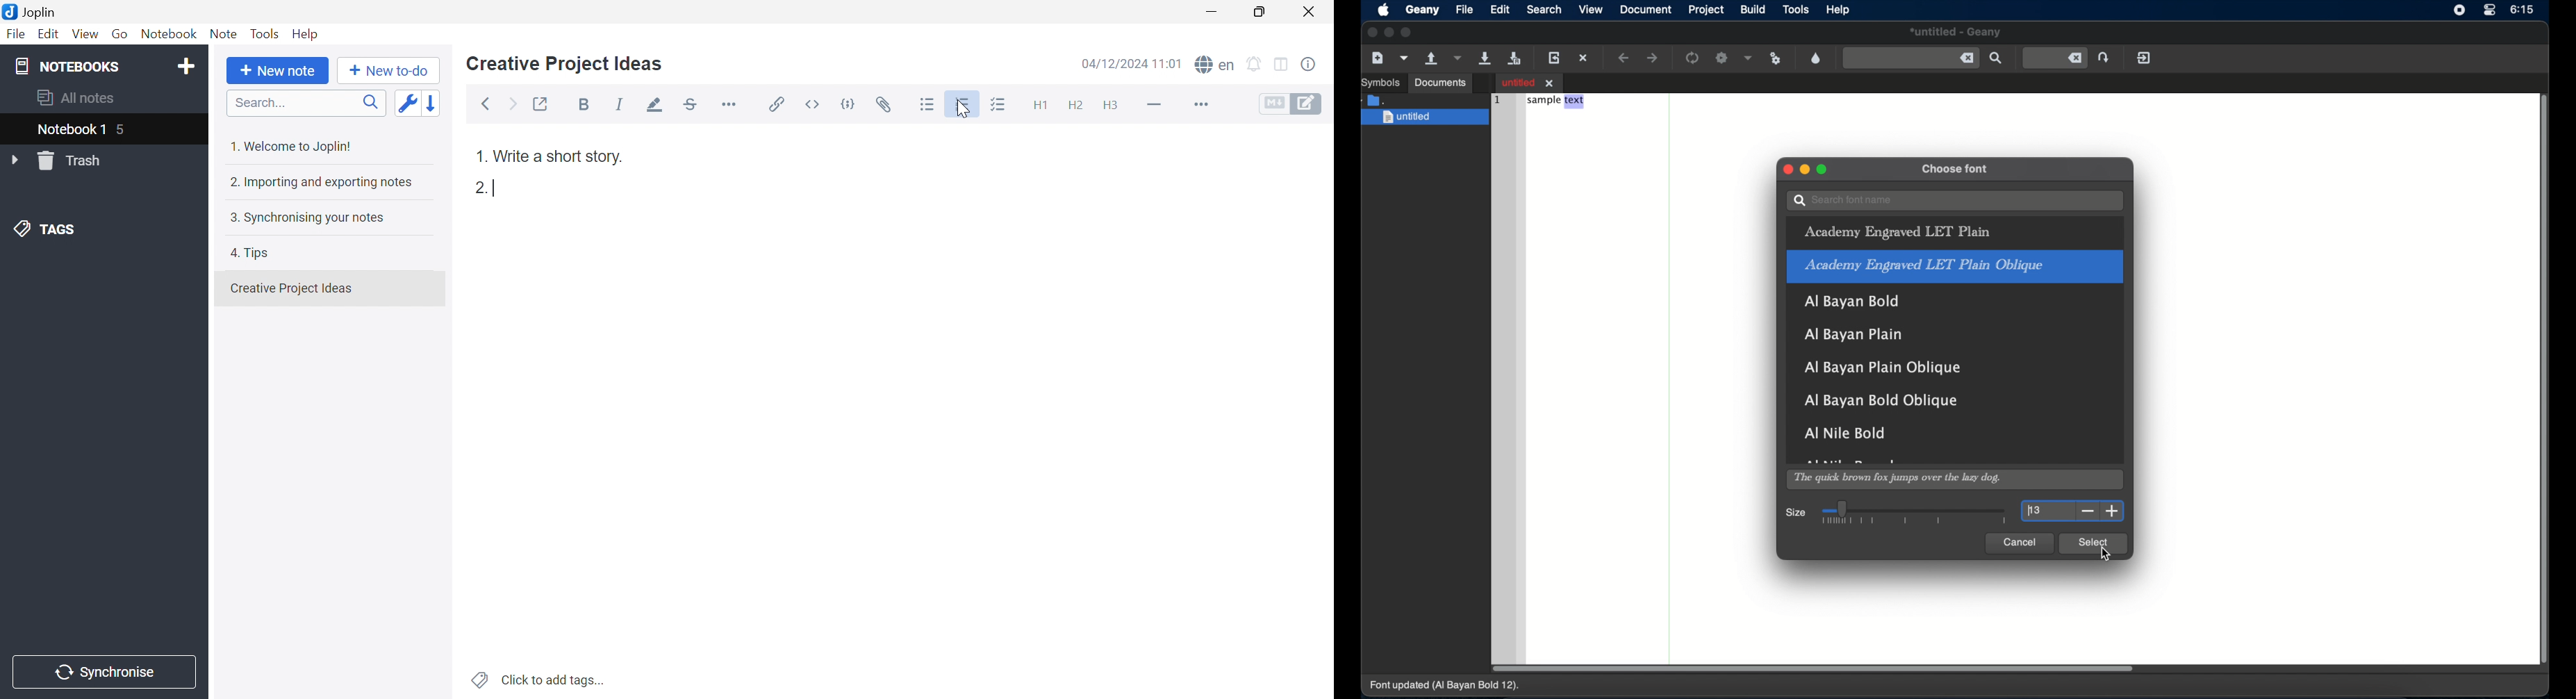 The height and width of the screenshot is (700, 2576). Describe the element at coordinates (438, 104) in the screenshot. I see `Reverse sort order` at that location.